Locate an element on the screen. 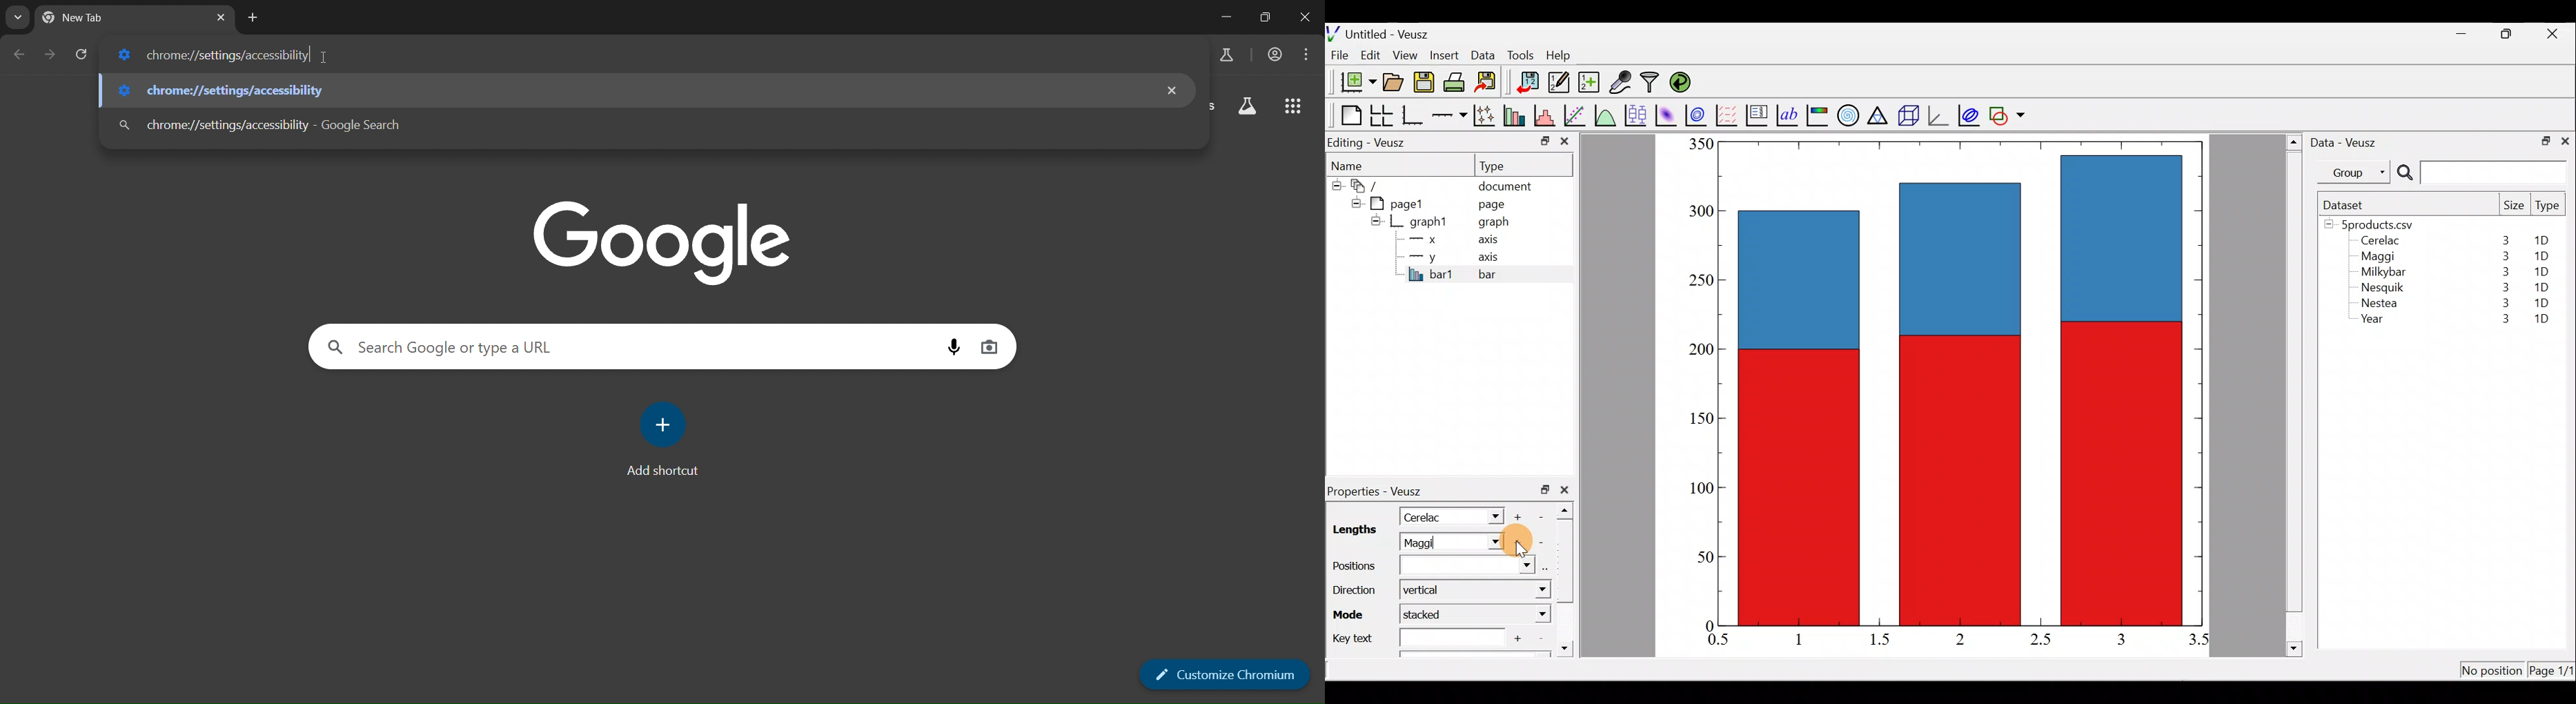 This screenshot has width=2576, height=728. graph1 is located at coordinates (1429, 222).